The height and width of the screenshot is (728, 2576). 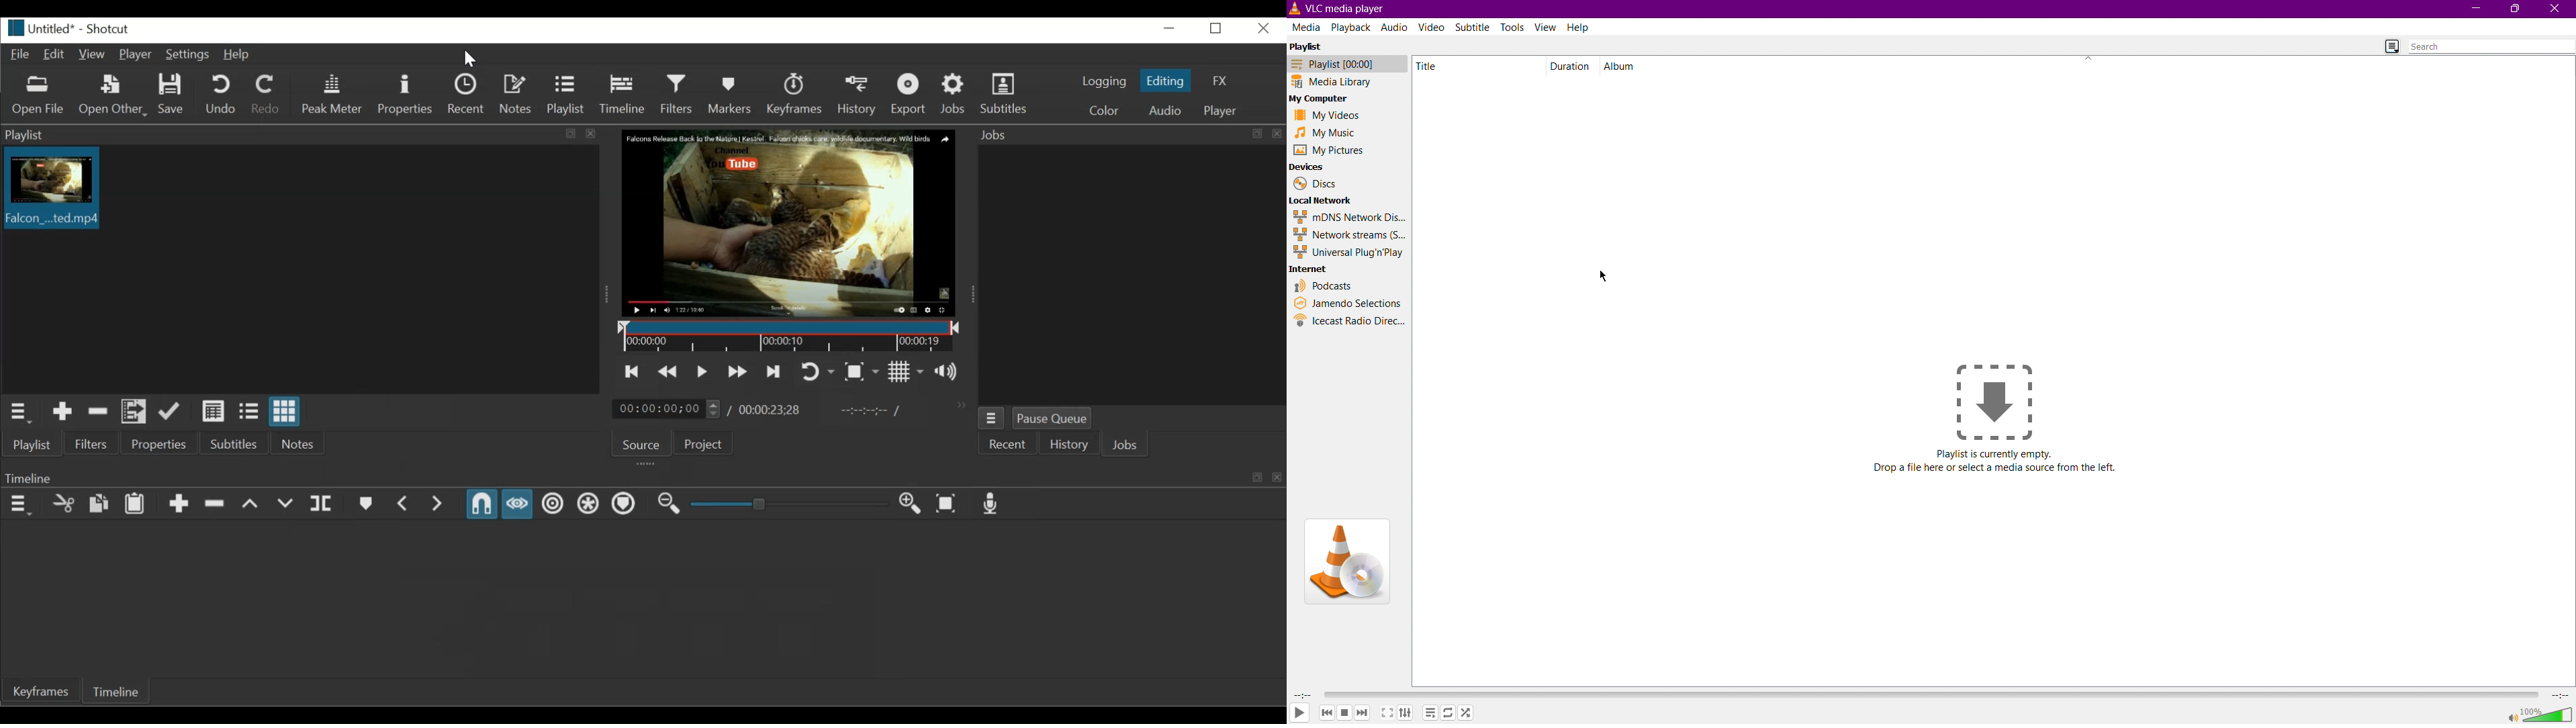 What do you see at coordinates (1406, 712) in the screenshot?
I see `Extended settings` at bounding box center [1406, 712].